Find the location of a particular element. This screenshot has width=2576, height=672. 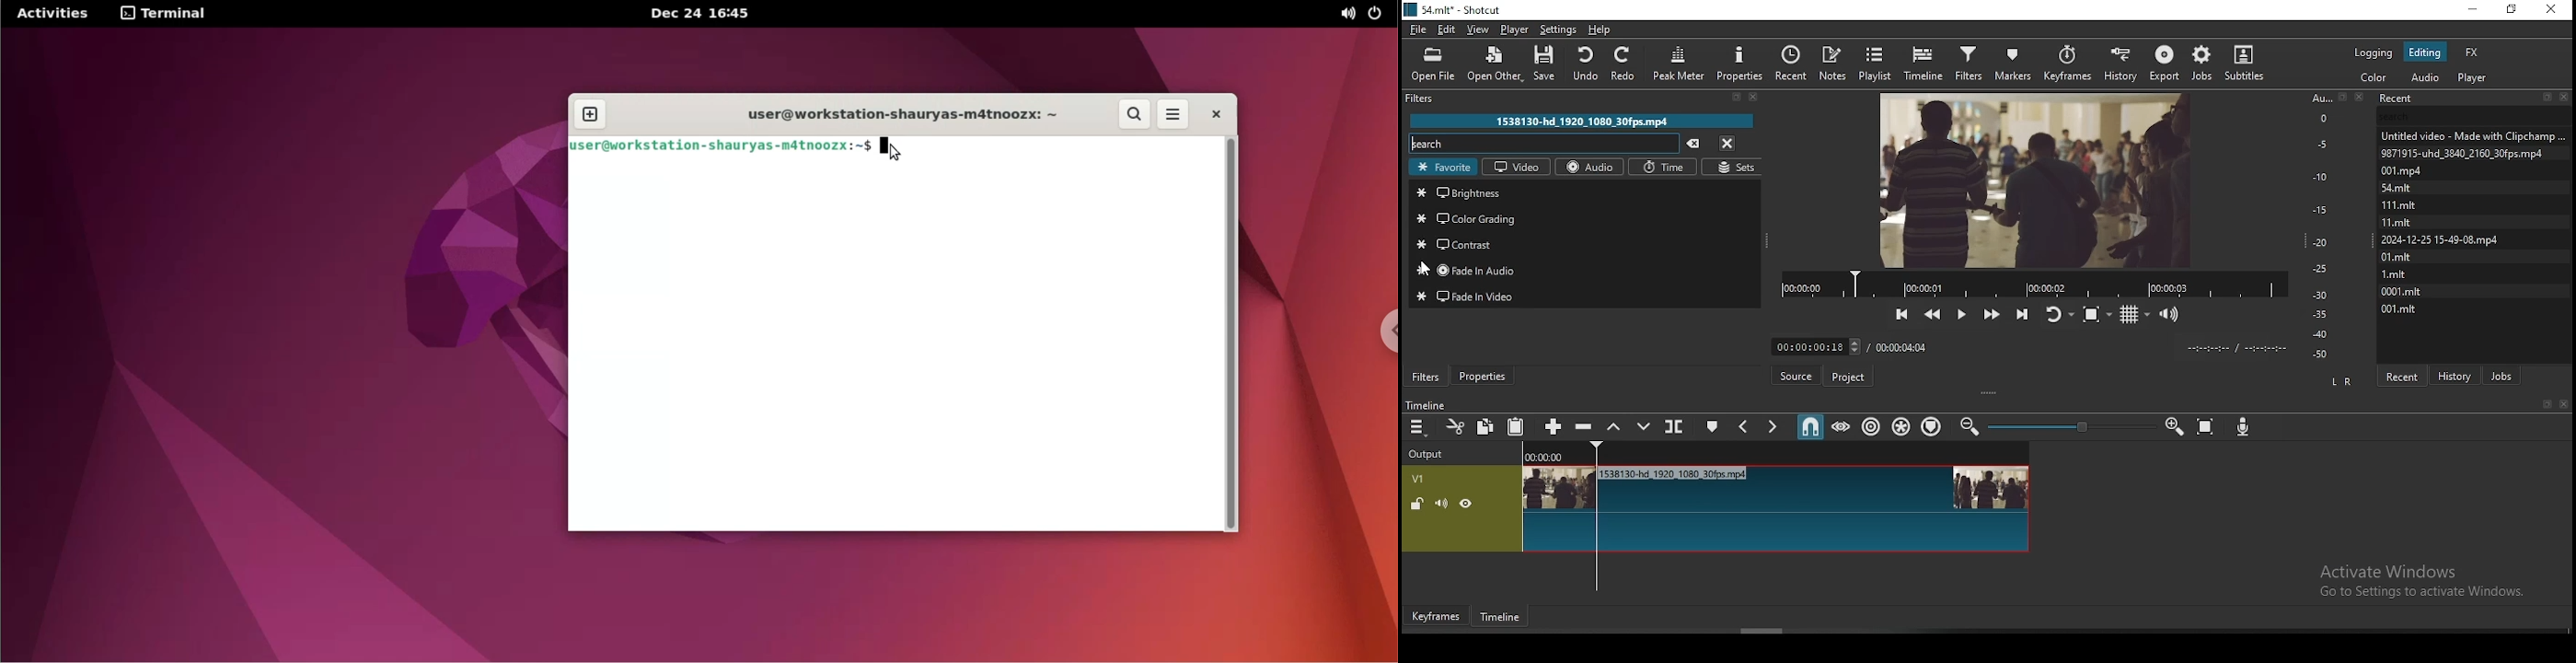

total time is located at coordinates (1902, 346).